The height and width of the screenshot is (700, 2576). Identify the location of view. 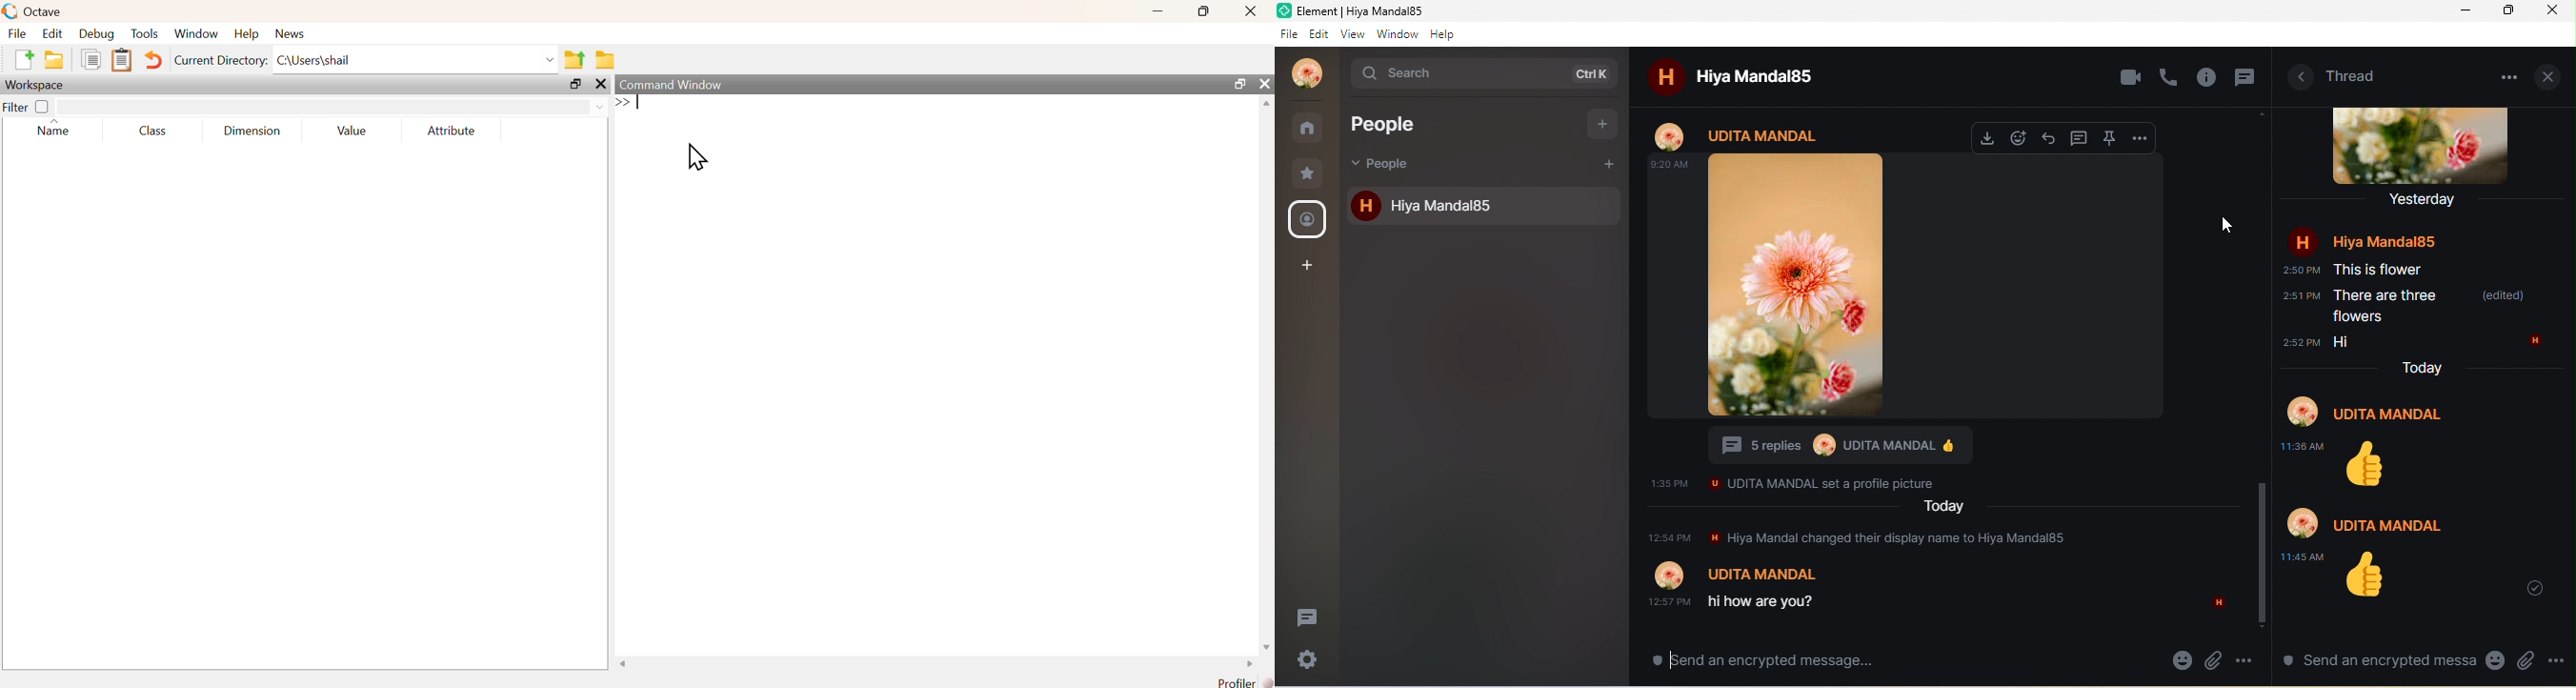
(1353, 33).